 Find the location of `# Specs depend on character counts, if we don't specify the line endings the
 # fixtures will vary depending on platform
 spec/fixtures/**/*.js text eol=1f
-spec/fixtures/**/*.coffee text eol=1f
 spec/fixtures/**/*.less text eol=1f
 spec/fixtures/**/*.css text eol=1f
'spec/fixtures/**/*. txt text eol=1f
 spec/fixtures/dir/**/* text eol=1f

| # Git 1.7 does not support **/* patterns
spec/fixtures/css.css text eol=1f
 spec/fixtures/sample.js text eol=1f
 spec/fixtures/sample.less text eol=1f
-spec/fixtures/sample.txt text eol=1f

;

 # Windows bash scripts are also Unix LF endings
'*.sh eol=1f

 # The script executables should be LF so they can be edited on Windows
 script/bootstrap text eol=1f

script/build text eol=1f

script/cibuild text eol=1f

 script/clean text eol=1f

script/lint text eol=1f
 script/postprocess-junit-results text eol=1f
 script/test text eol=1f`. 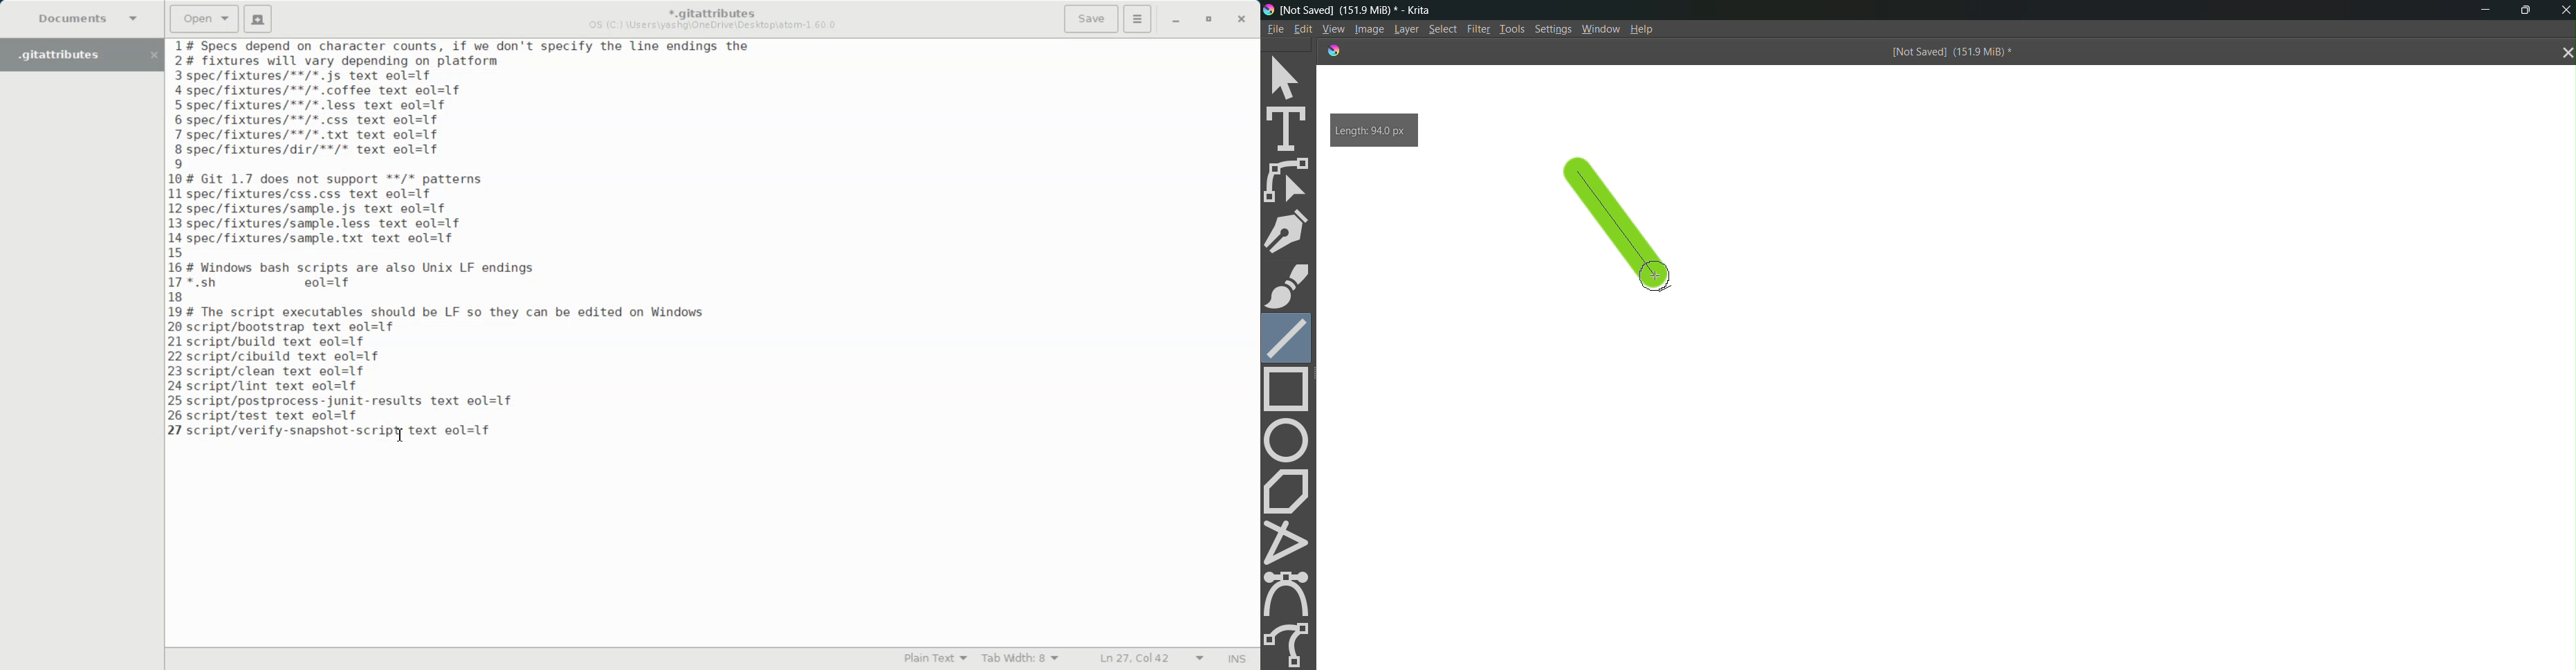

# Specs depend on character counts, if we don't specify the line endings the
 # fixtures will vary depending on platform
 spec/fixtures/**/*.js text eol=1f
-spec/fixtures/**/*.coffee text eol=1f
 spec/fixtures/**/*.less text eol=1f
 spec/fixtures/**/*.css text eol=1f
'spec/fixtures/**/*. txt text eol=1f
 spec/fixtures/dir/**/* text eol=1f

| # Git 1.7 does not support **/* patterns
spec/fixtures/css.css text eol=1f
 spec/fixtures/sample.js text eol=1f
 spec/fixtures/sample.less text eol=1f
-spec/fixtures/sample.txt text eol=1f

;

 # Windows bash scripts are also Unix LF endings
'*.sh eol=1f

 # The script executables should be LF so they can be edited on Windows
 script/bootstrap text eol=1f

script/build text eol=1f

script/cibuild text eol=1f

 script/clean text eol=1f

script/lint text eol=1f
 script/postprocess-junit-results text eol=1f
 script/test text eol=1f is located at coordinates (480, 230).